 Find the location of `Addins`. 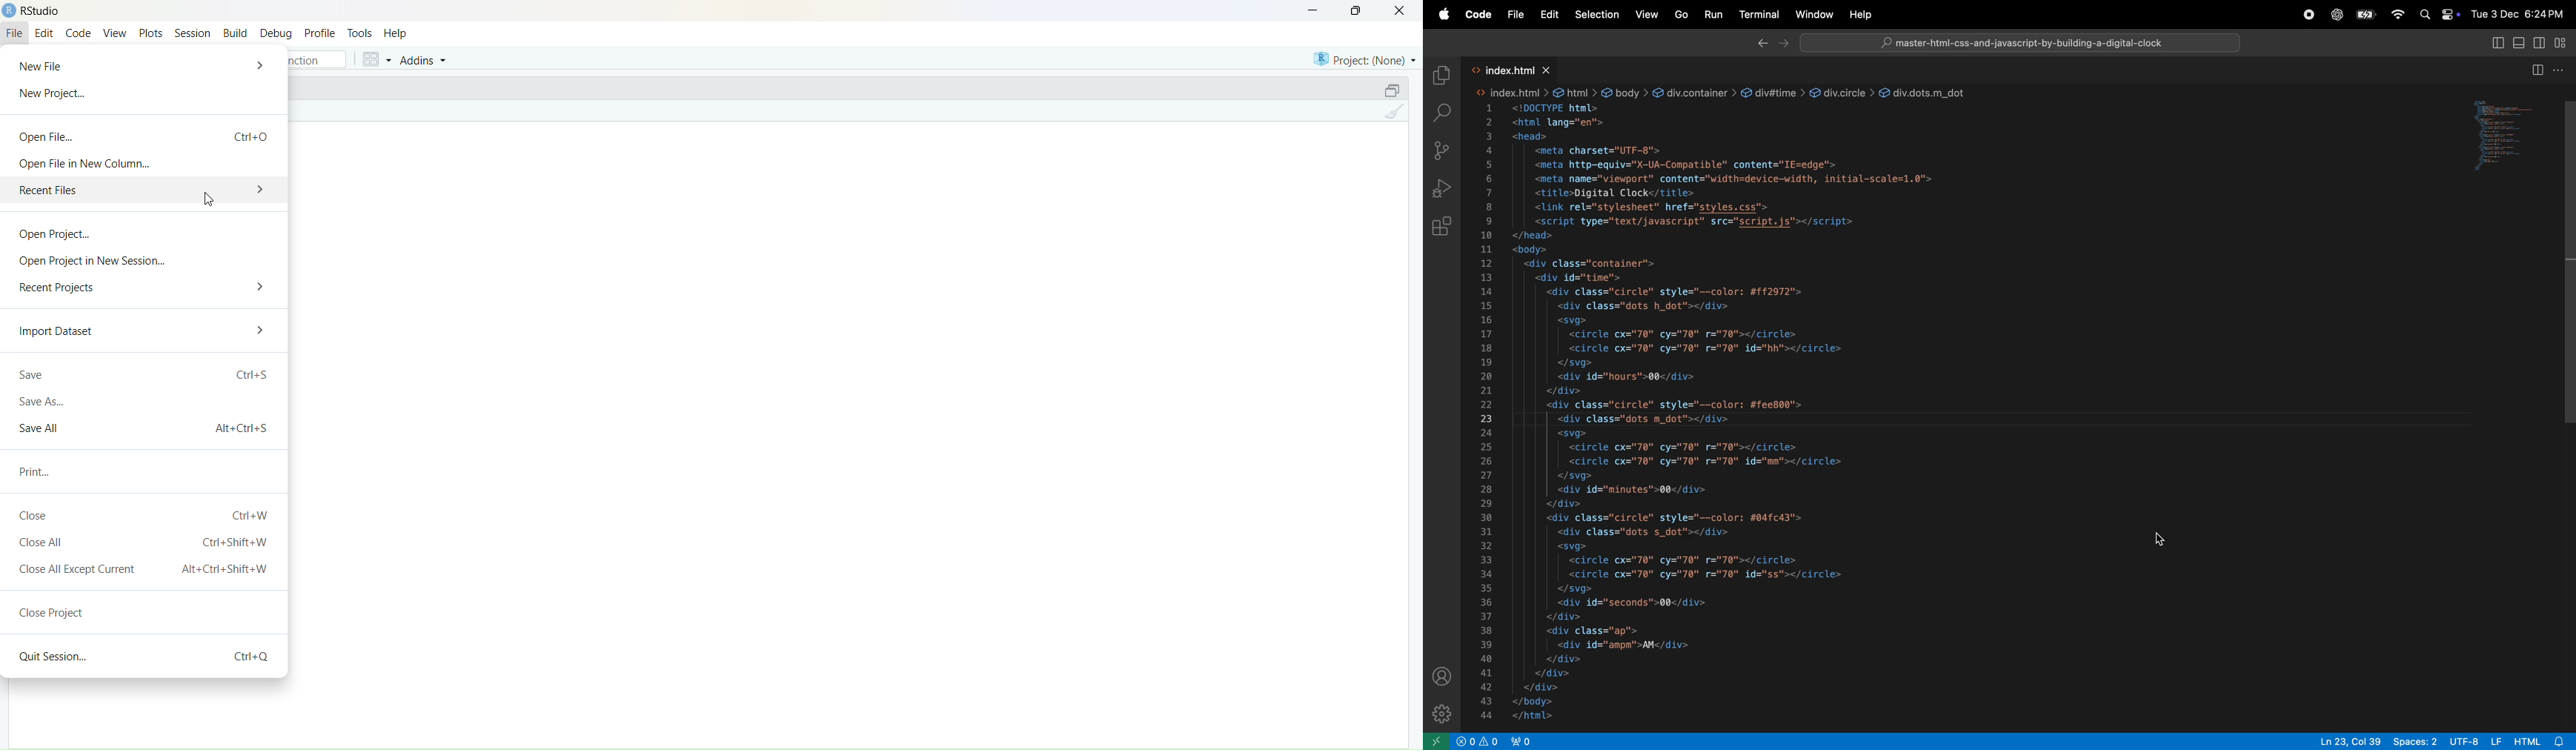

Addins is located at coordinates (425, 60).